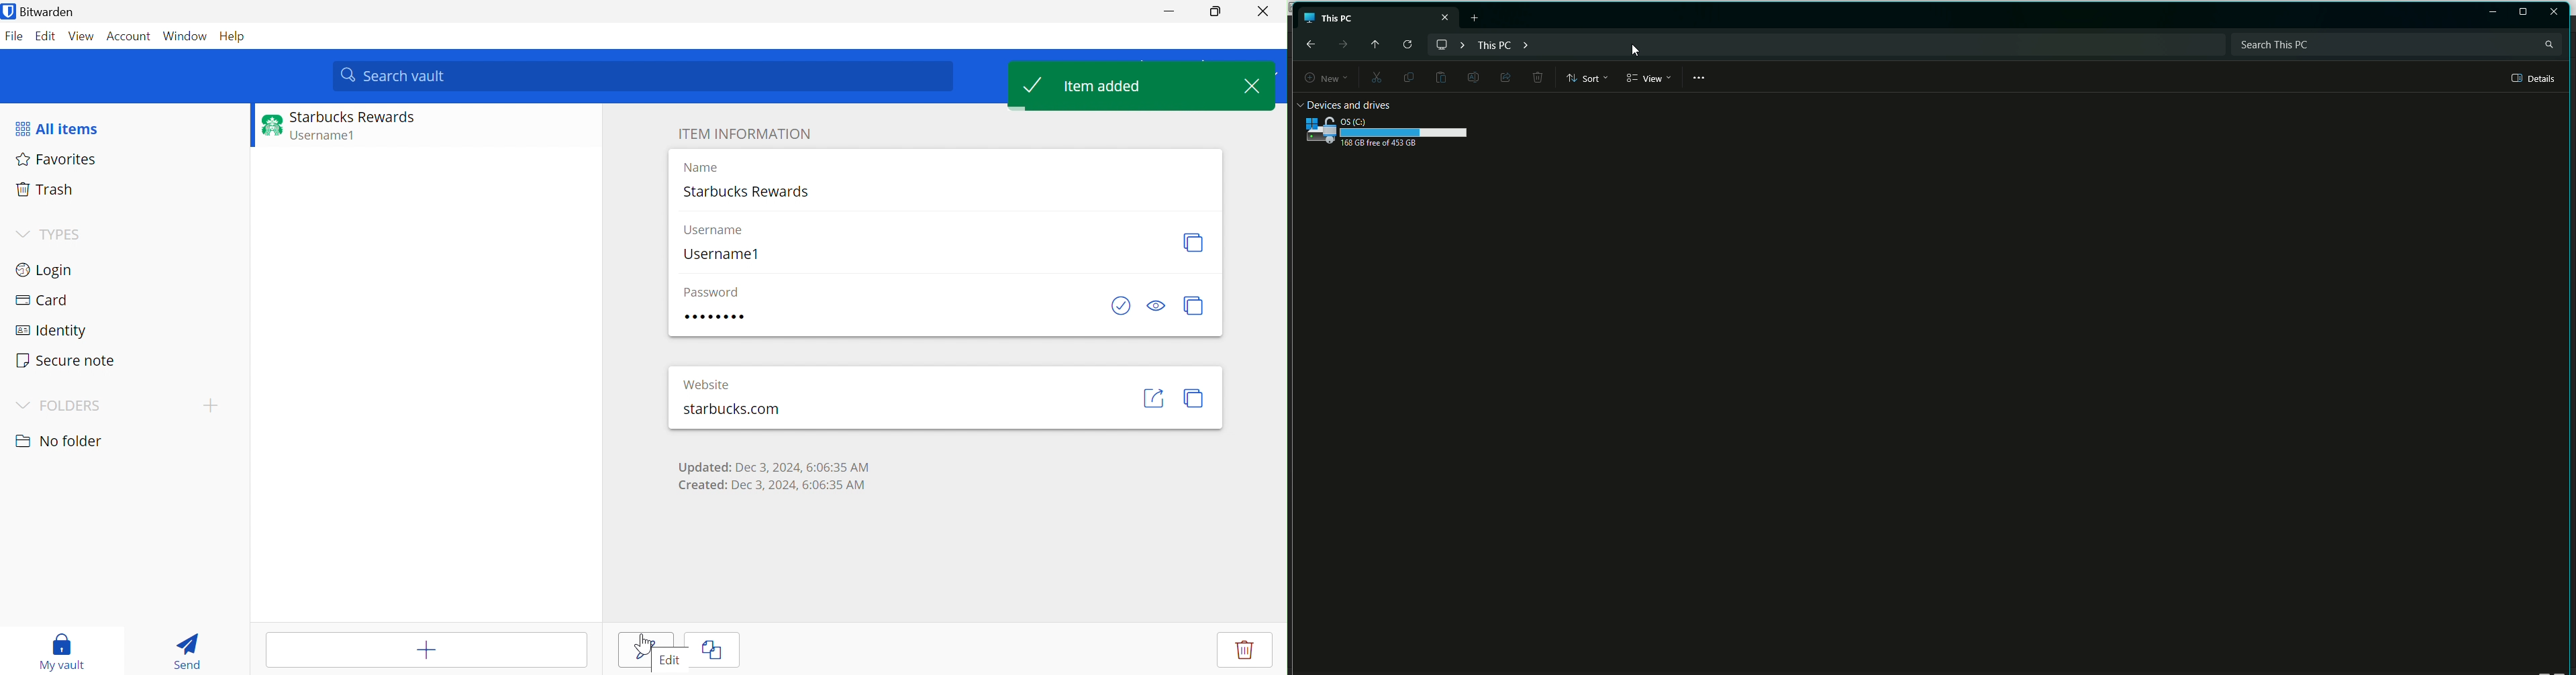 The image size is (2576, 700). What do you see at coordinates (1388, 127) in the screenshot?
I see `C Drive` at bounding box center [1388, 127].